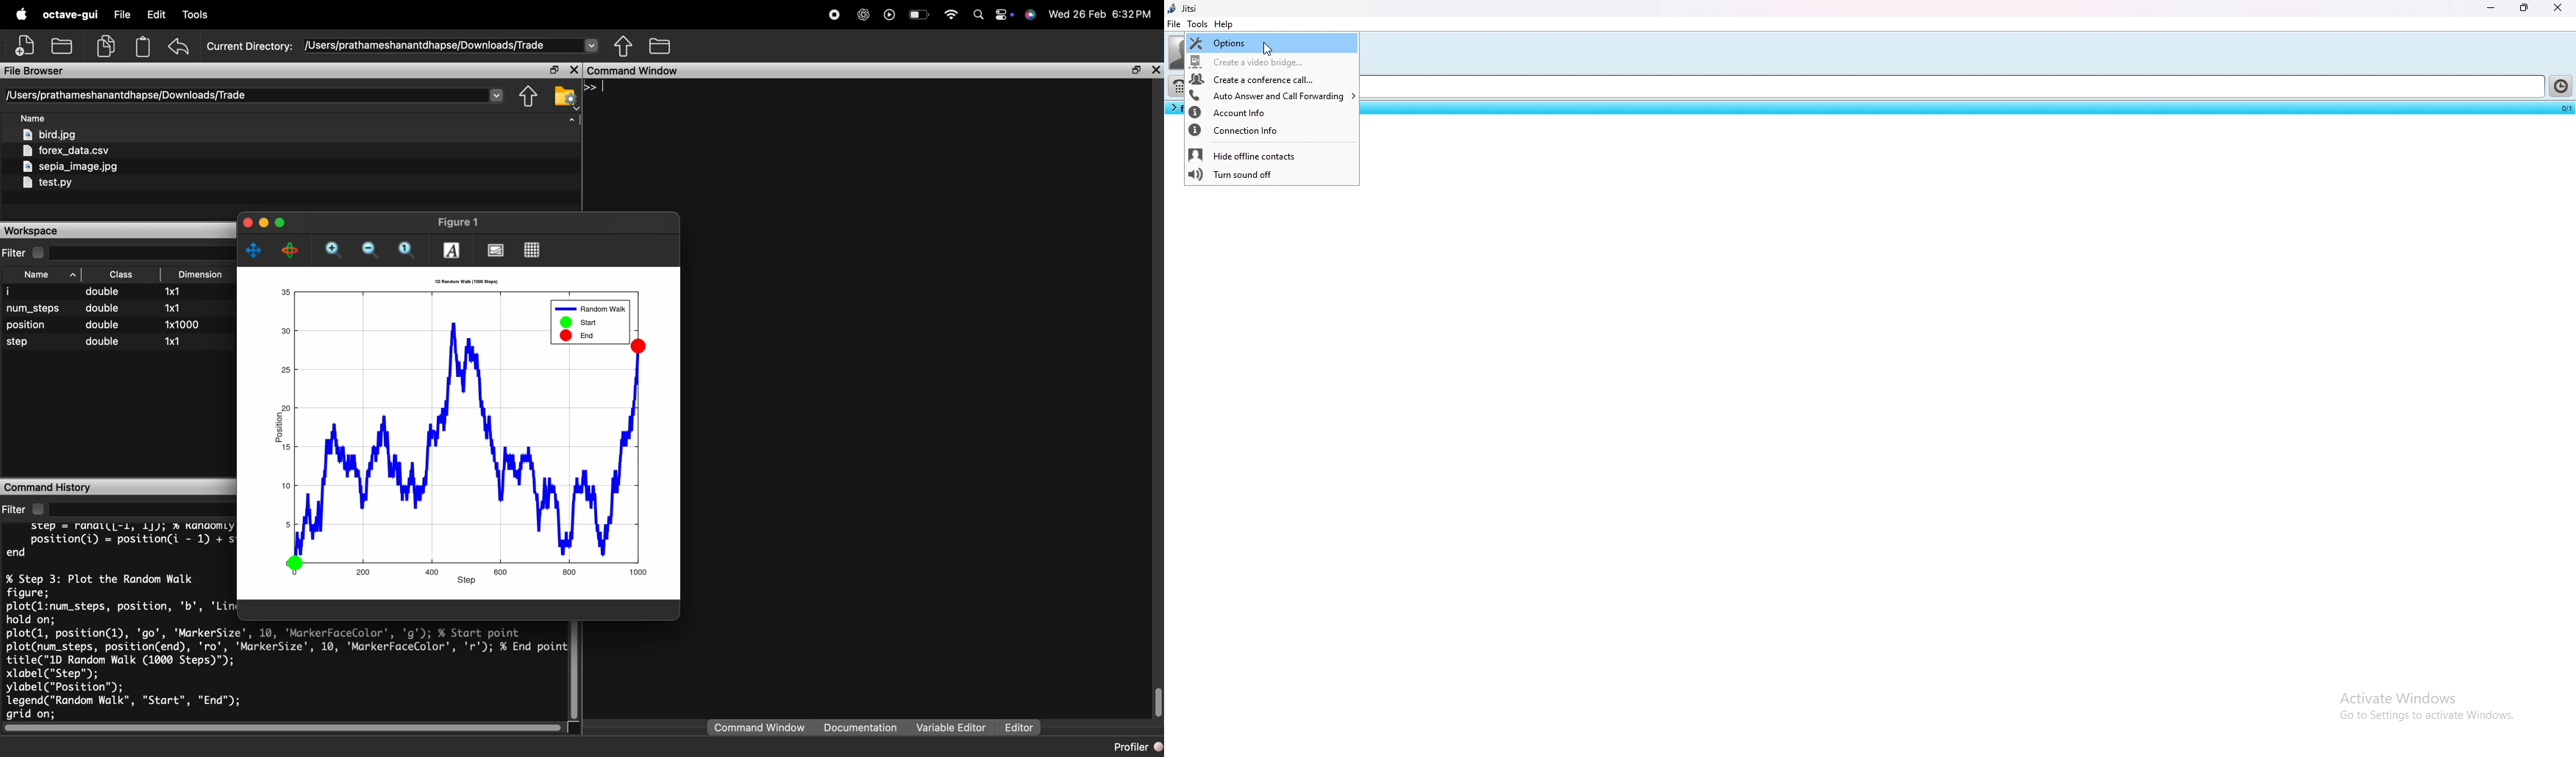 Image resolution: width=2576 pixels, height=784 pixels. What do you see at coordinates (35, 71) in the screenshot?
I see `file browser` at bounding box center [35, 71].